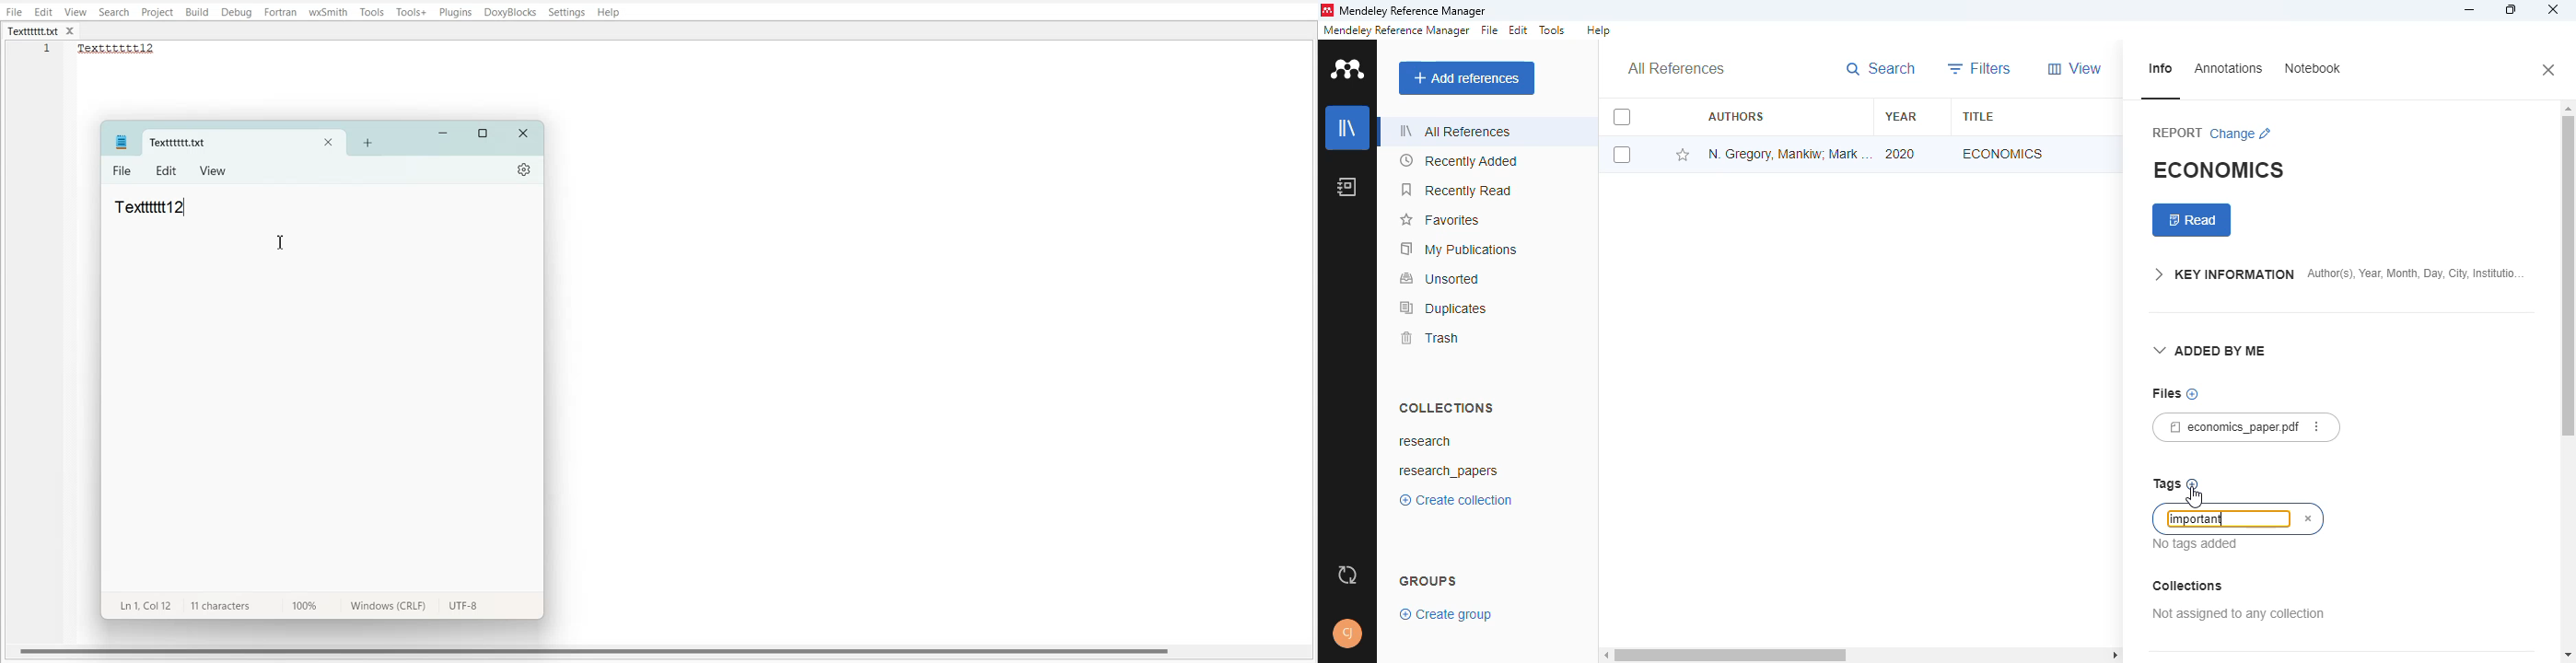 This screenshot has height=672, width=2576. I want to click on Close, so click(328, 143).